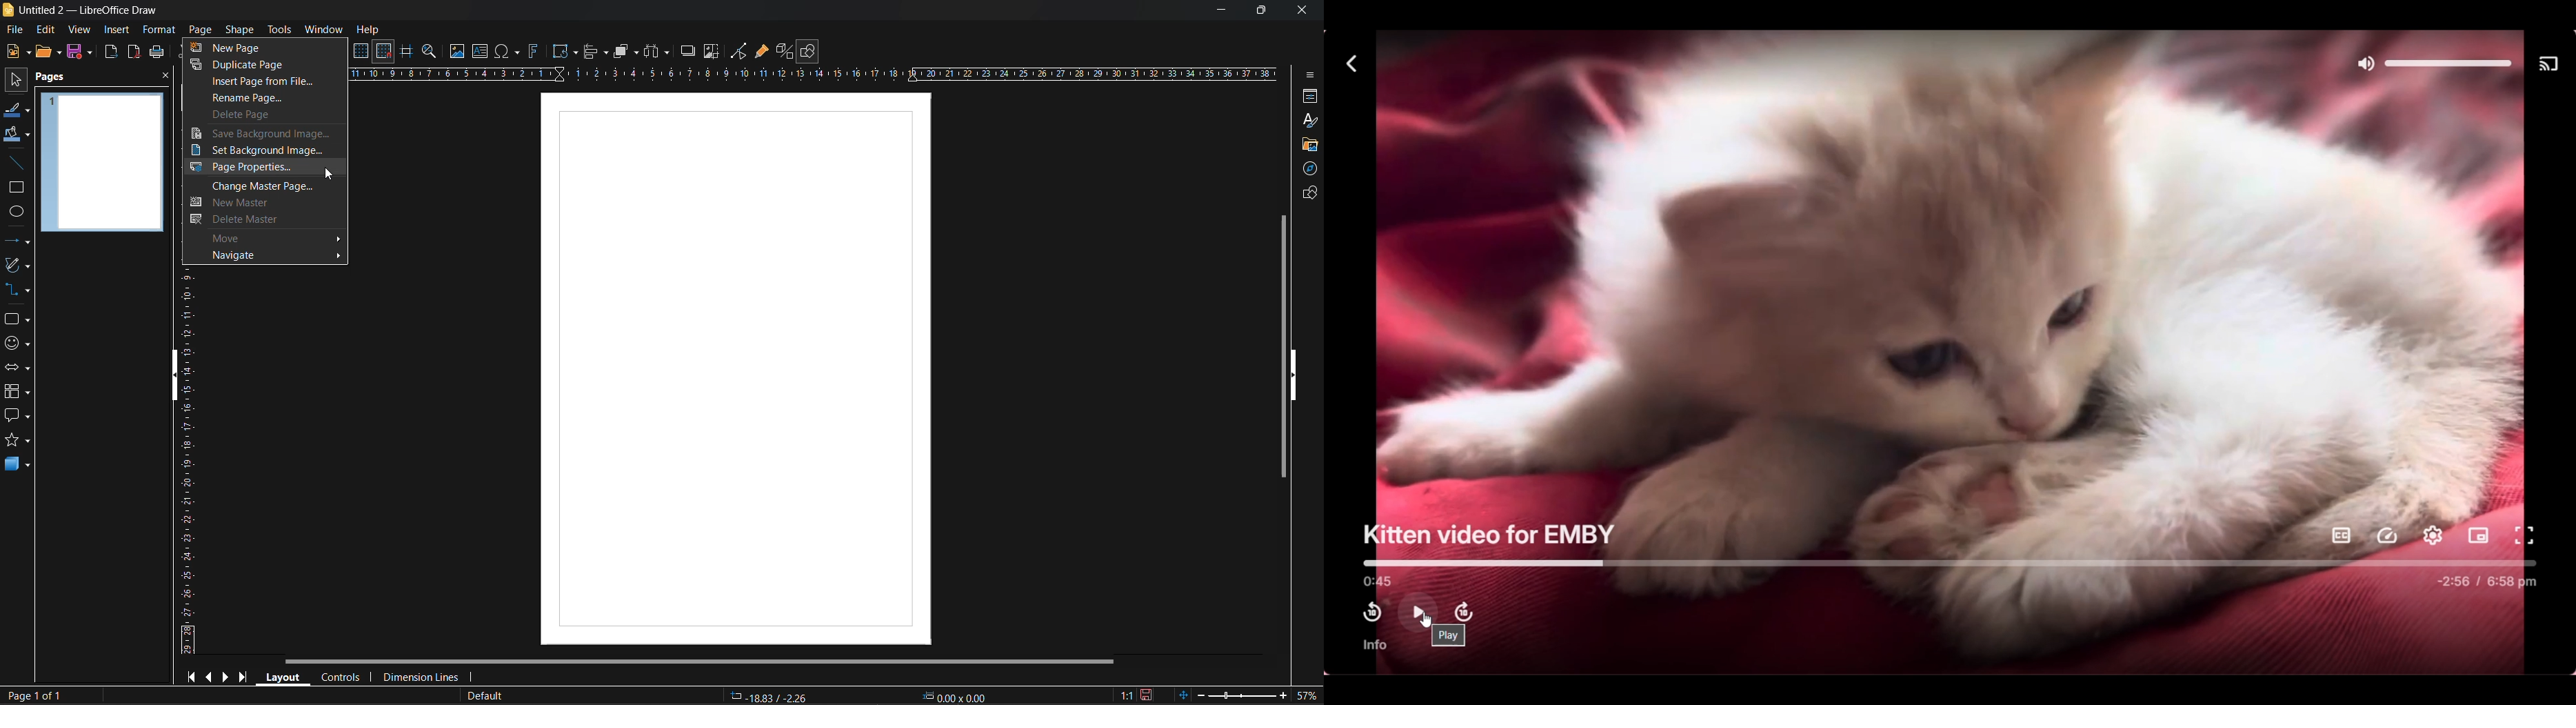  What do you see at coordinates (276, 237) in the screenshot?
I see `move` at bounding box center [276, 237].